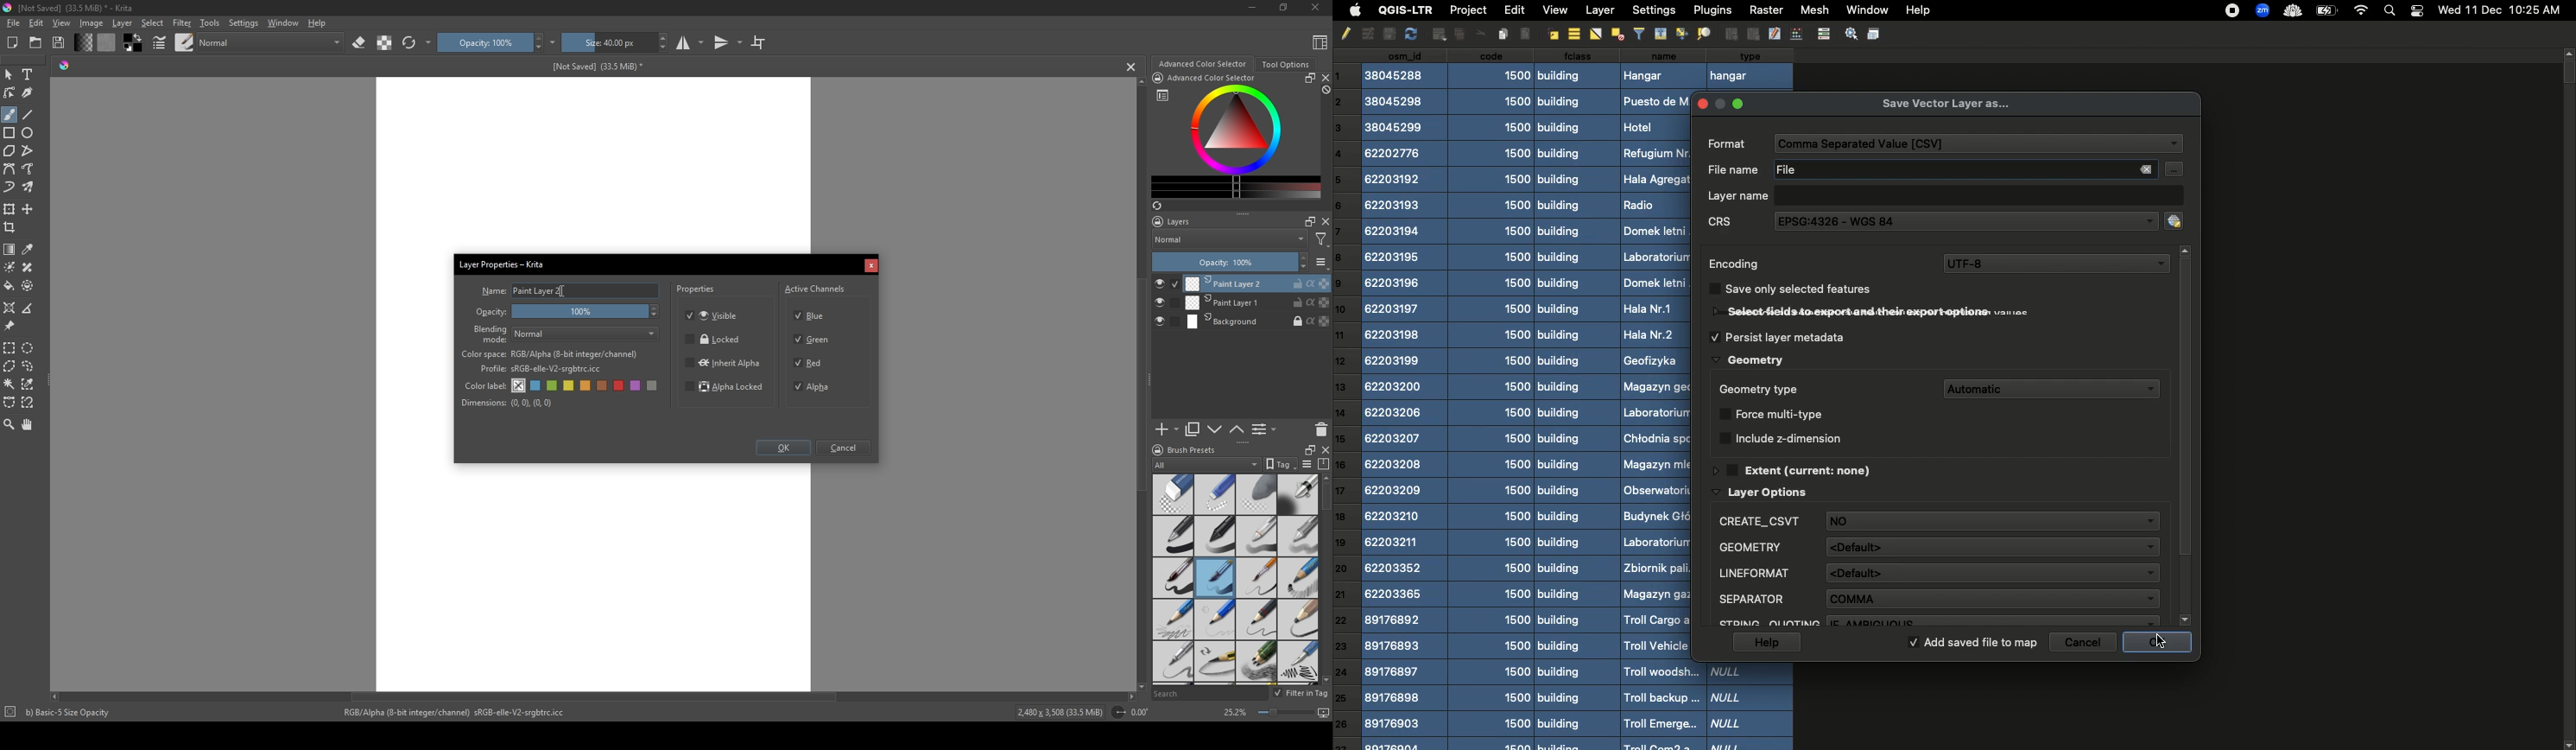 This screenshot has height=756, width=2576. Describe the element at coordinates (1167, 303) in the screenshot. I see `check button` at that location.